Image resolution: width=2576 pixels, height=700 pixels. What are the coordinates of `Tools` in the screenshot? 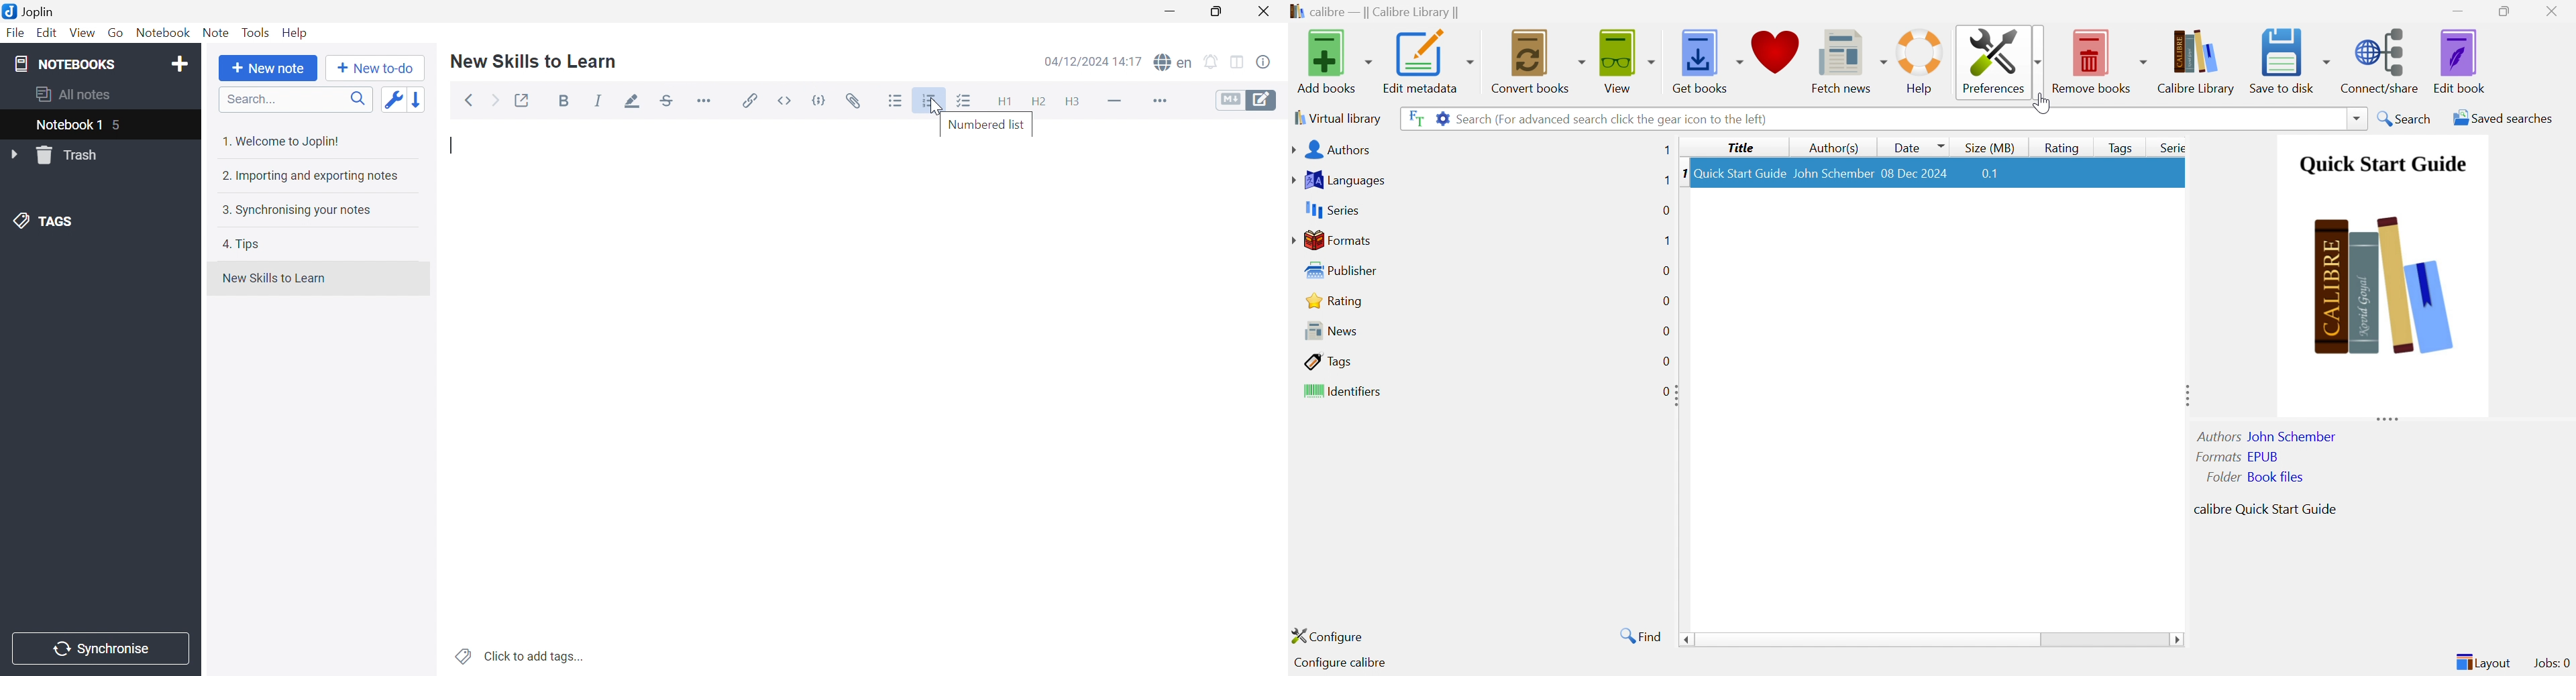 It's located at (256, 32).